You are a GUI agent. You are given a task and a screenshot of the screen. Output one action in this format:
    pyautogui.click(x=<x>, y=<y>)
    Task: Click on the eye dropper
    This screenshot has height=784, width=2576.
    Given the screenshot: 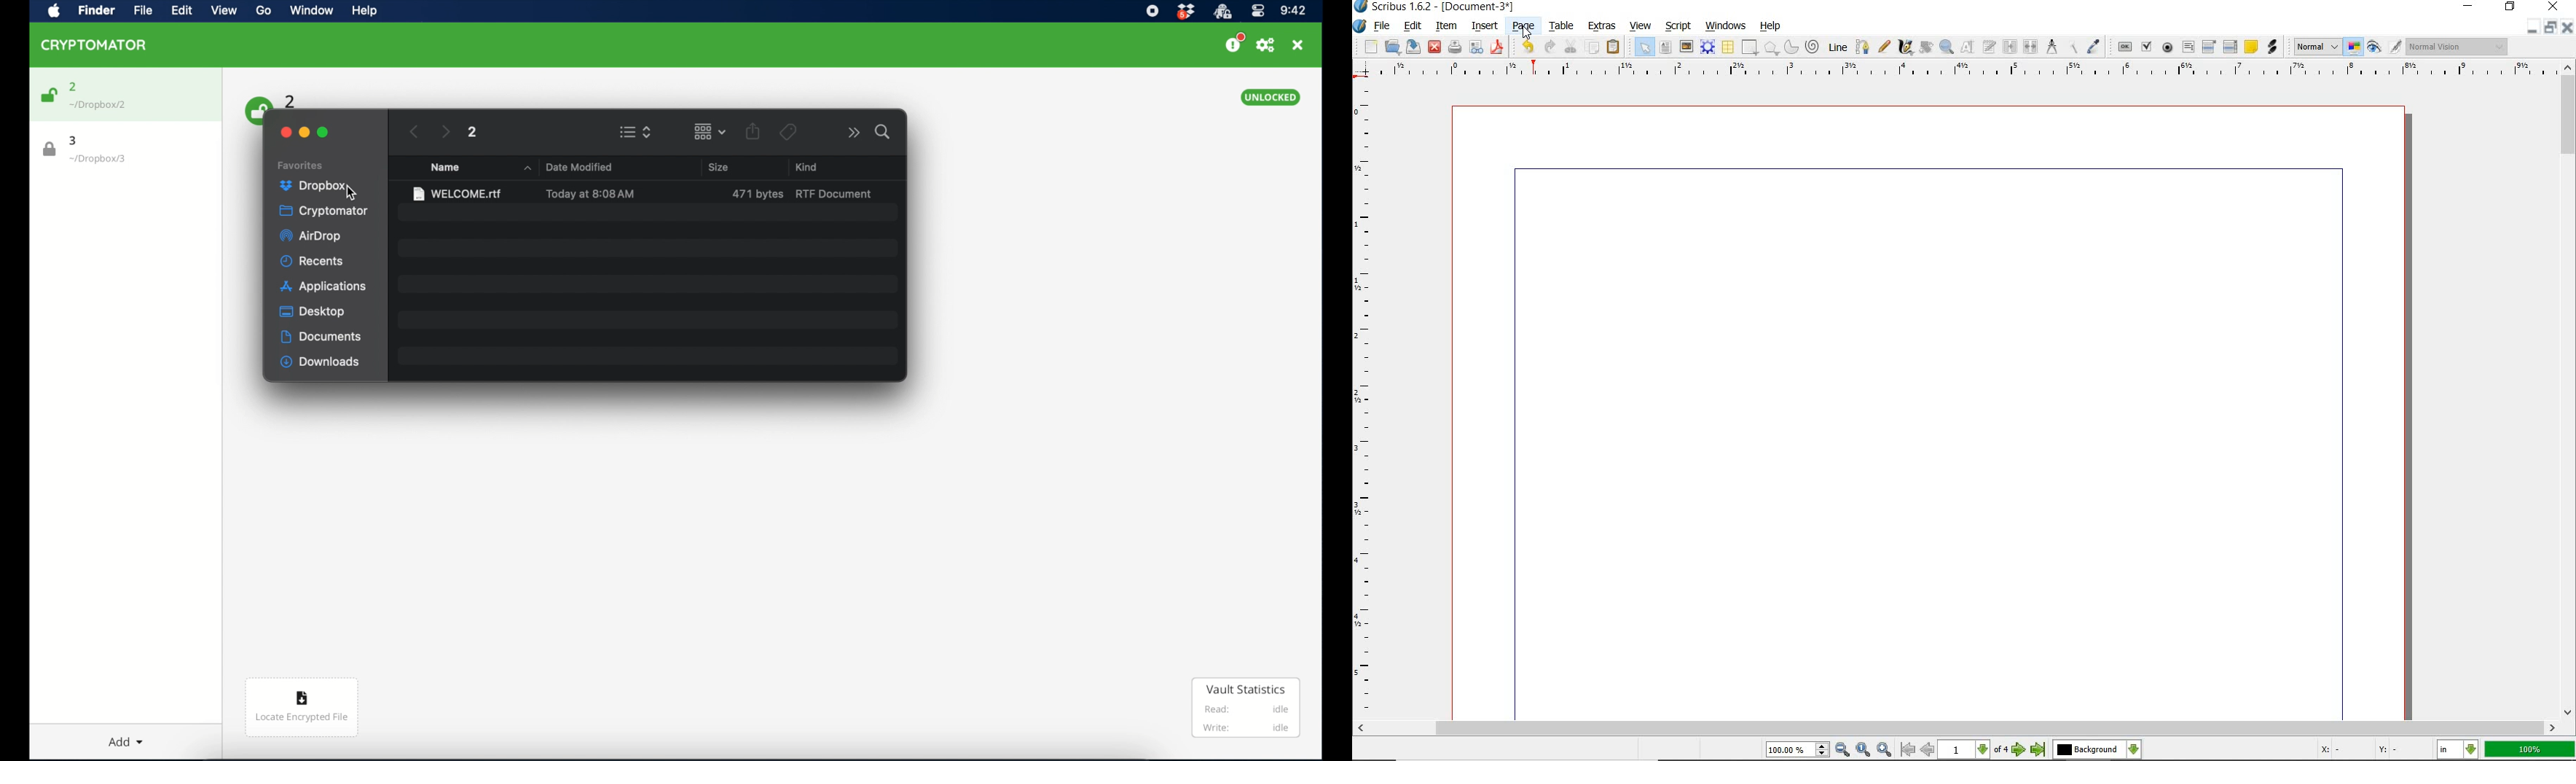 What is the action you would take?
    pyautogui.click(x=2093, y=47)
    